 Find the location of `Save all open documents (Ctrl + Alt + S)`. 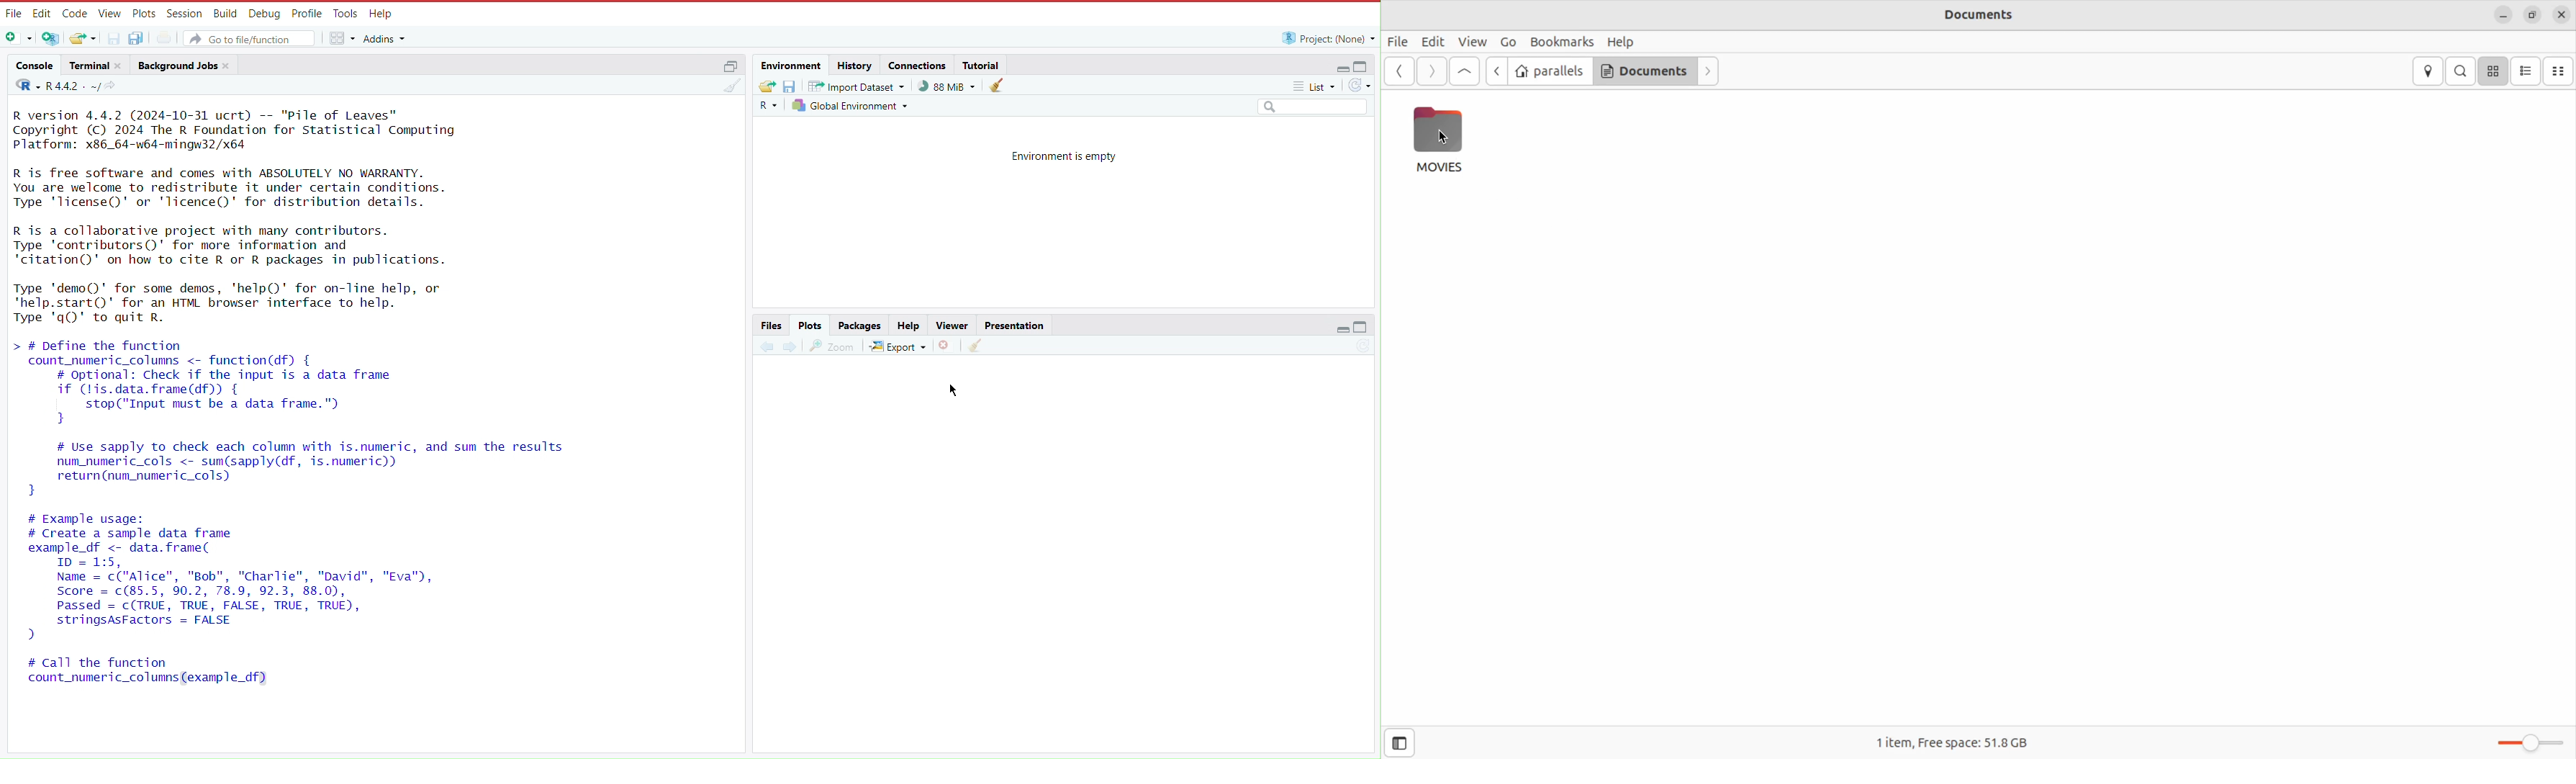

Save all open documents (Ctrl + Alt + S) is located at coordinates (143, 37).